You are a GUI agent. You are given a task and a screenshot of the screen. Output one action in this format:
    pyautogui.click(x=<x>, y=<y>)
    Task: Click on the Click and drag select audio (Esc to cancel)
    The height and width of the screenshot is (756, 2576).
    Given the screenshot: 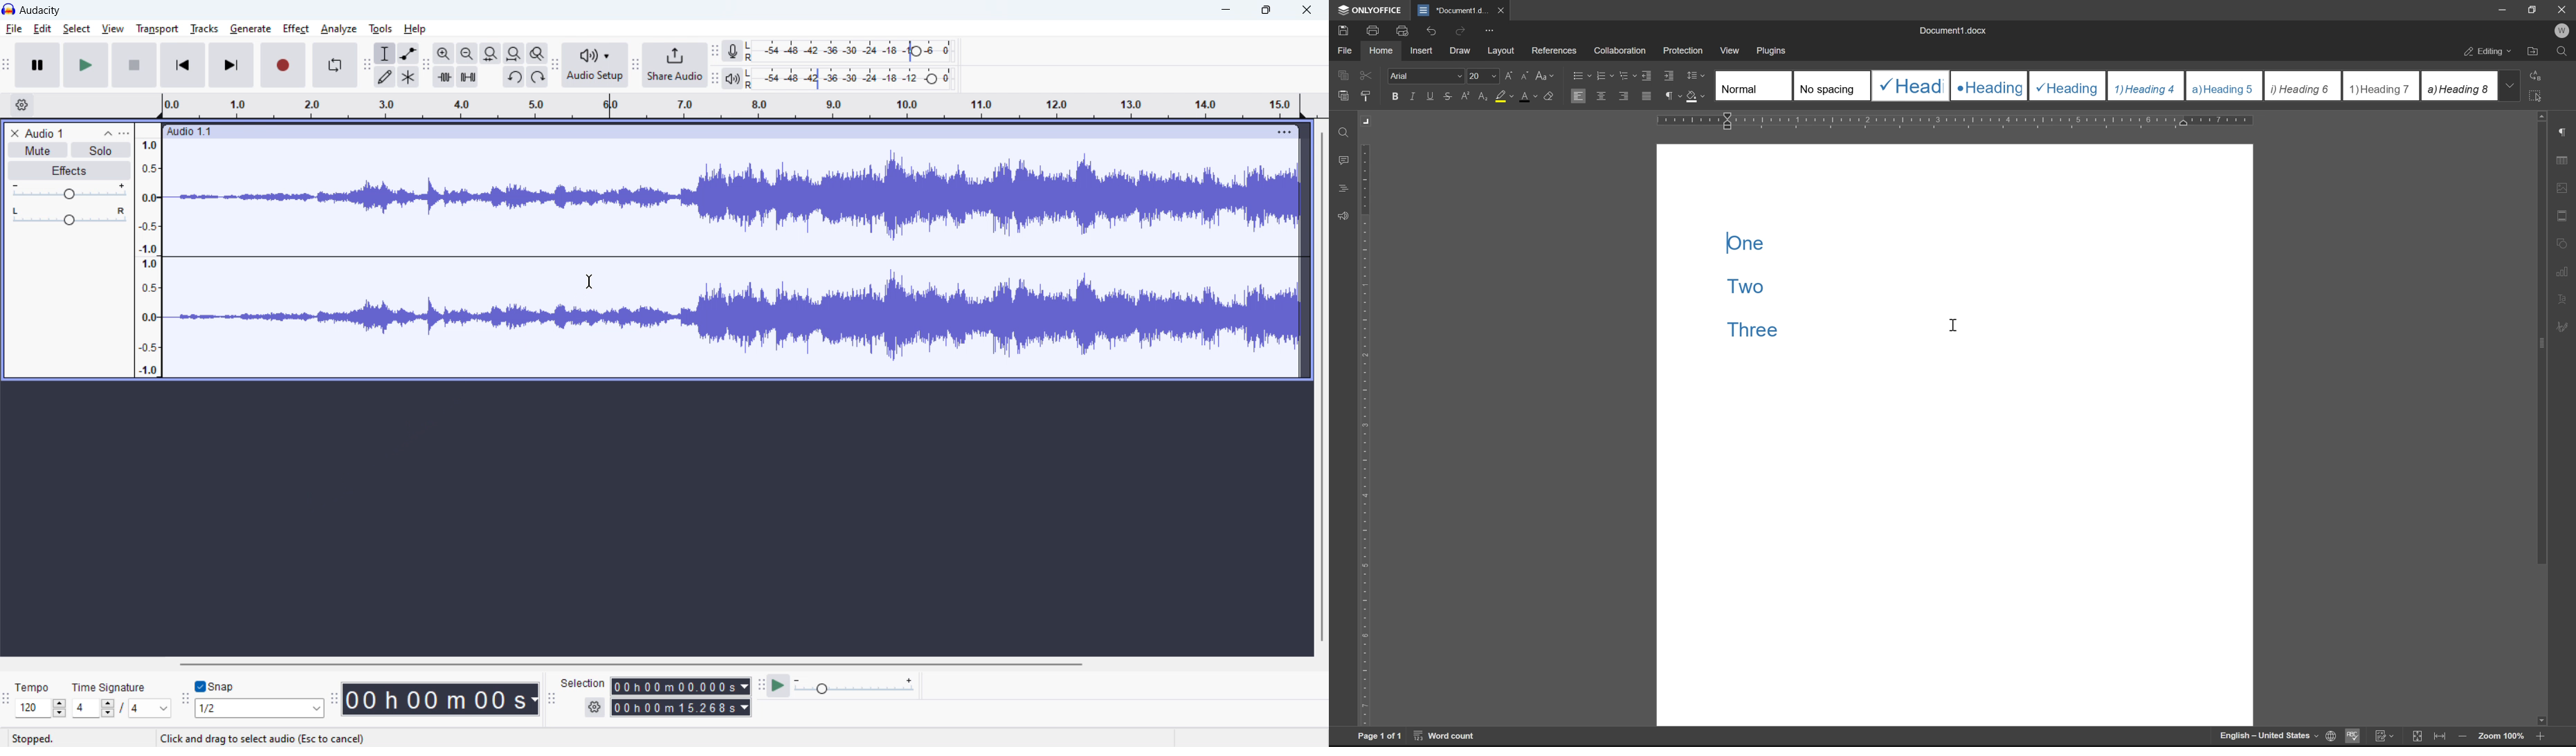 What is the action you would take?
    pyautogui.click(x=263, y=737)
    